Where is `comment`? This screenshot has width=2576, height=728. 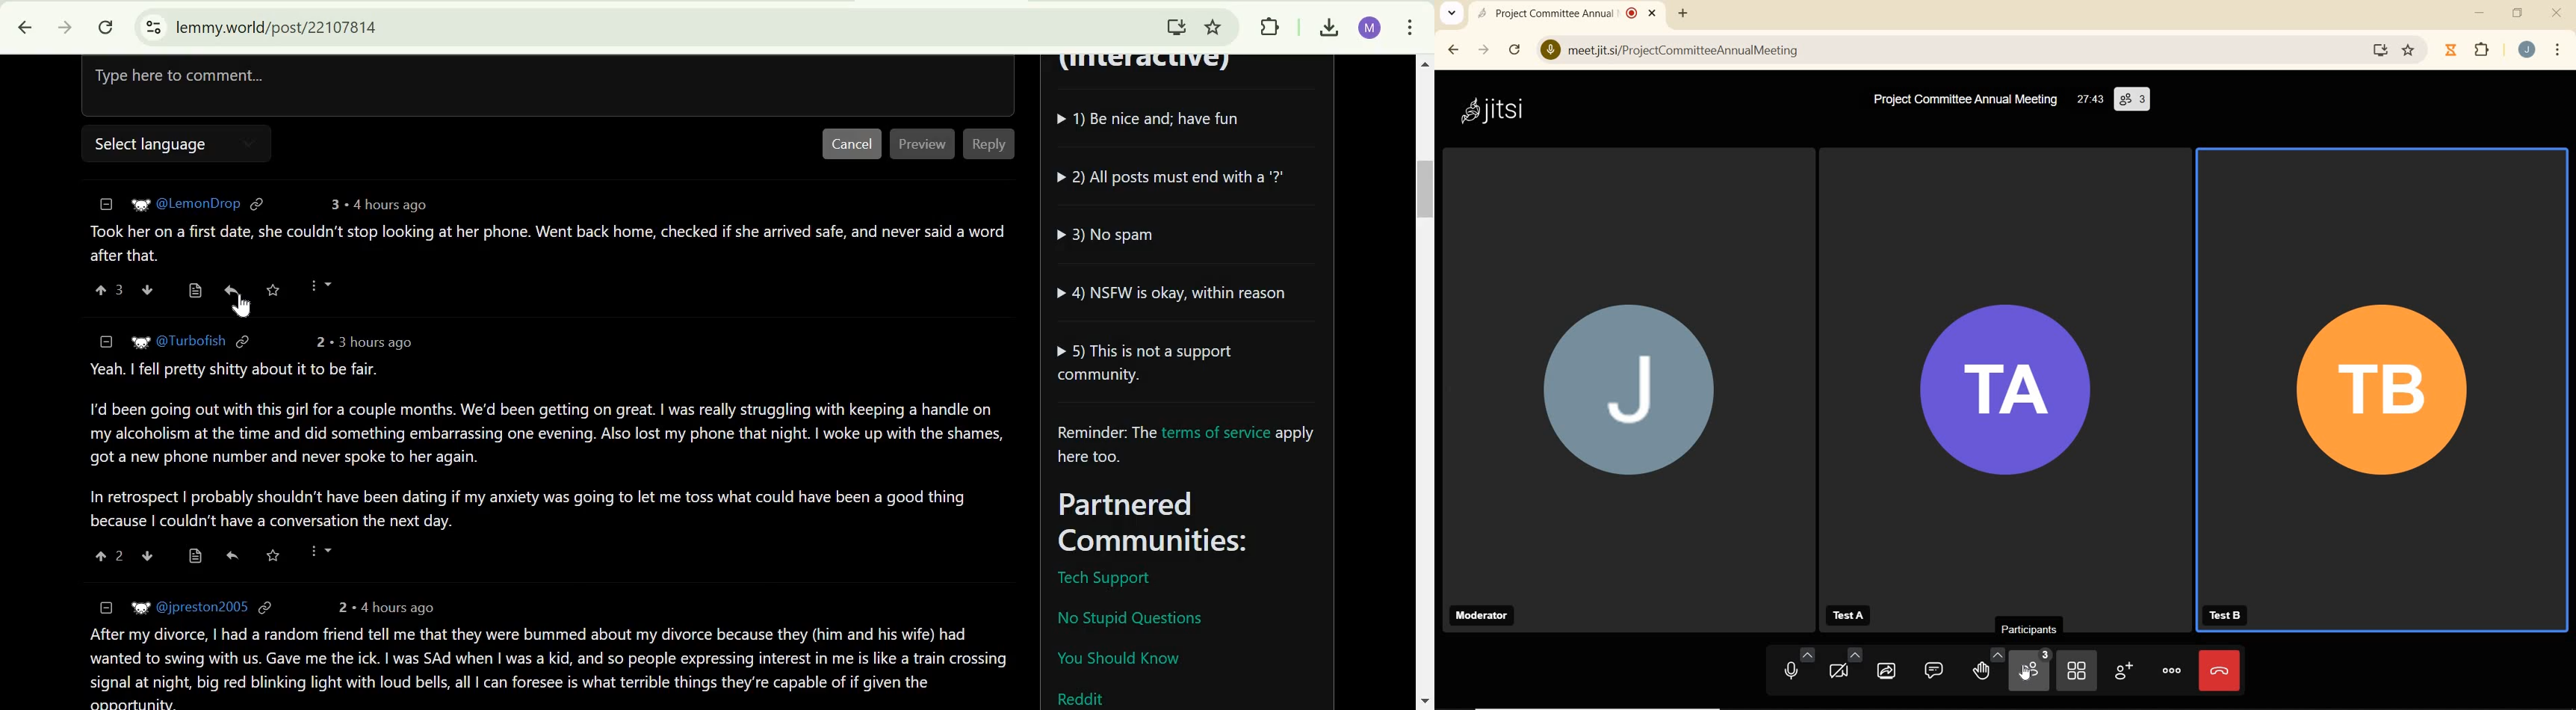 comment is located at coordinates (545, 242).